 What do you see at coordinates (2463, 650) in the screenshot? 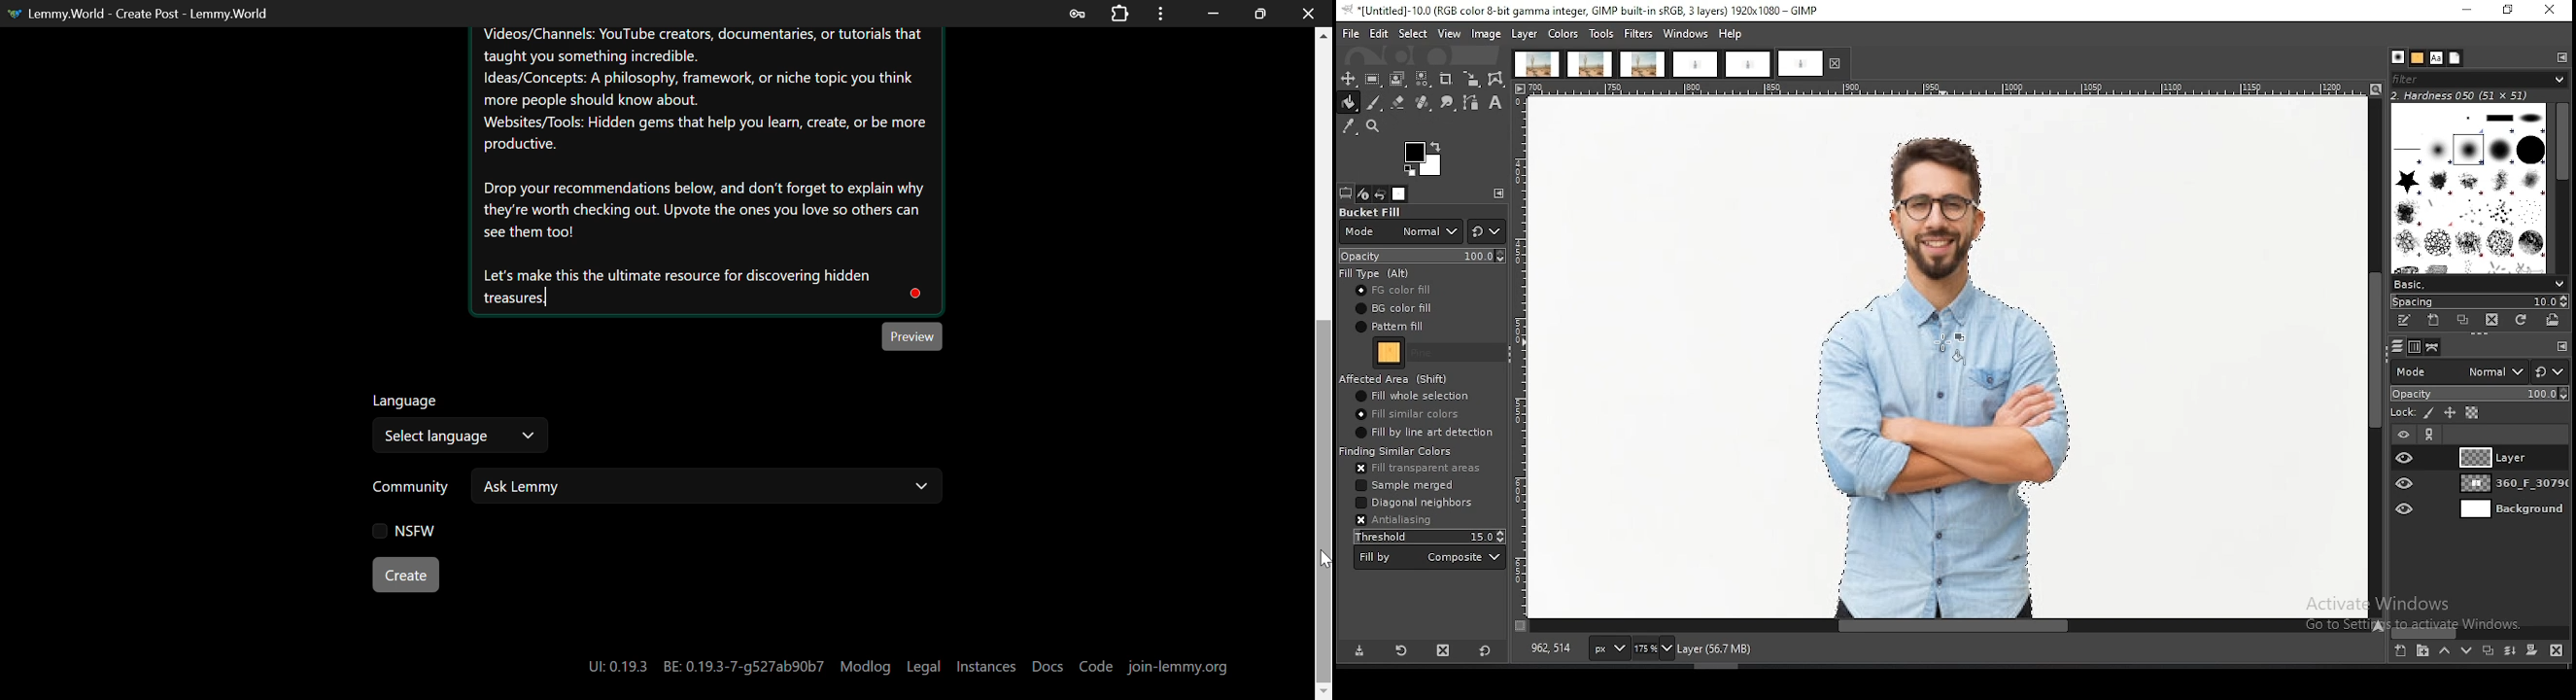
I see `move layer one step down` at bounding box center [2463, 650].